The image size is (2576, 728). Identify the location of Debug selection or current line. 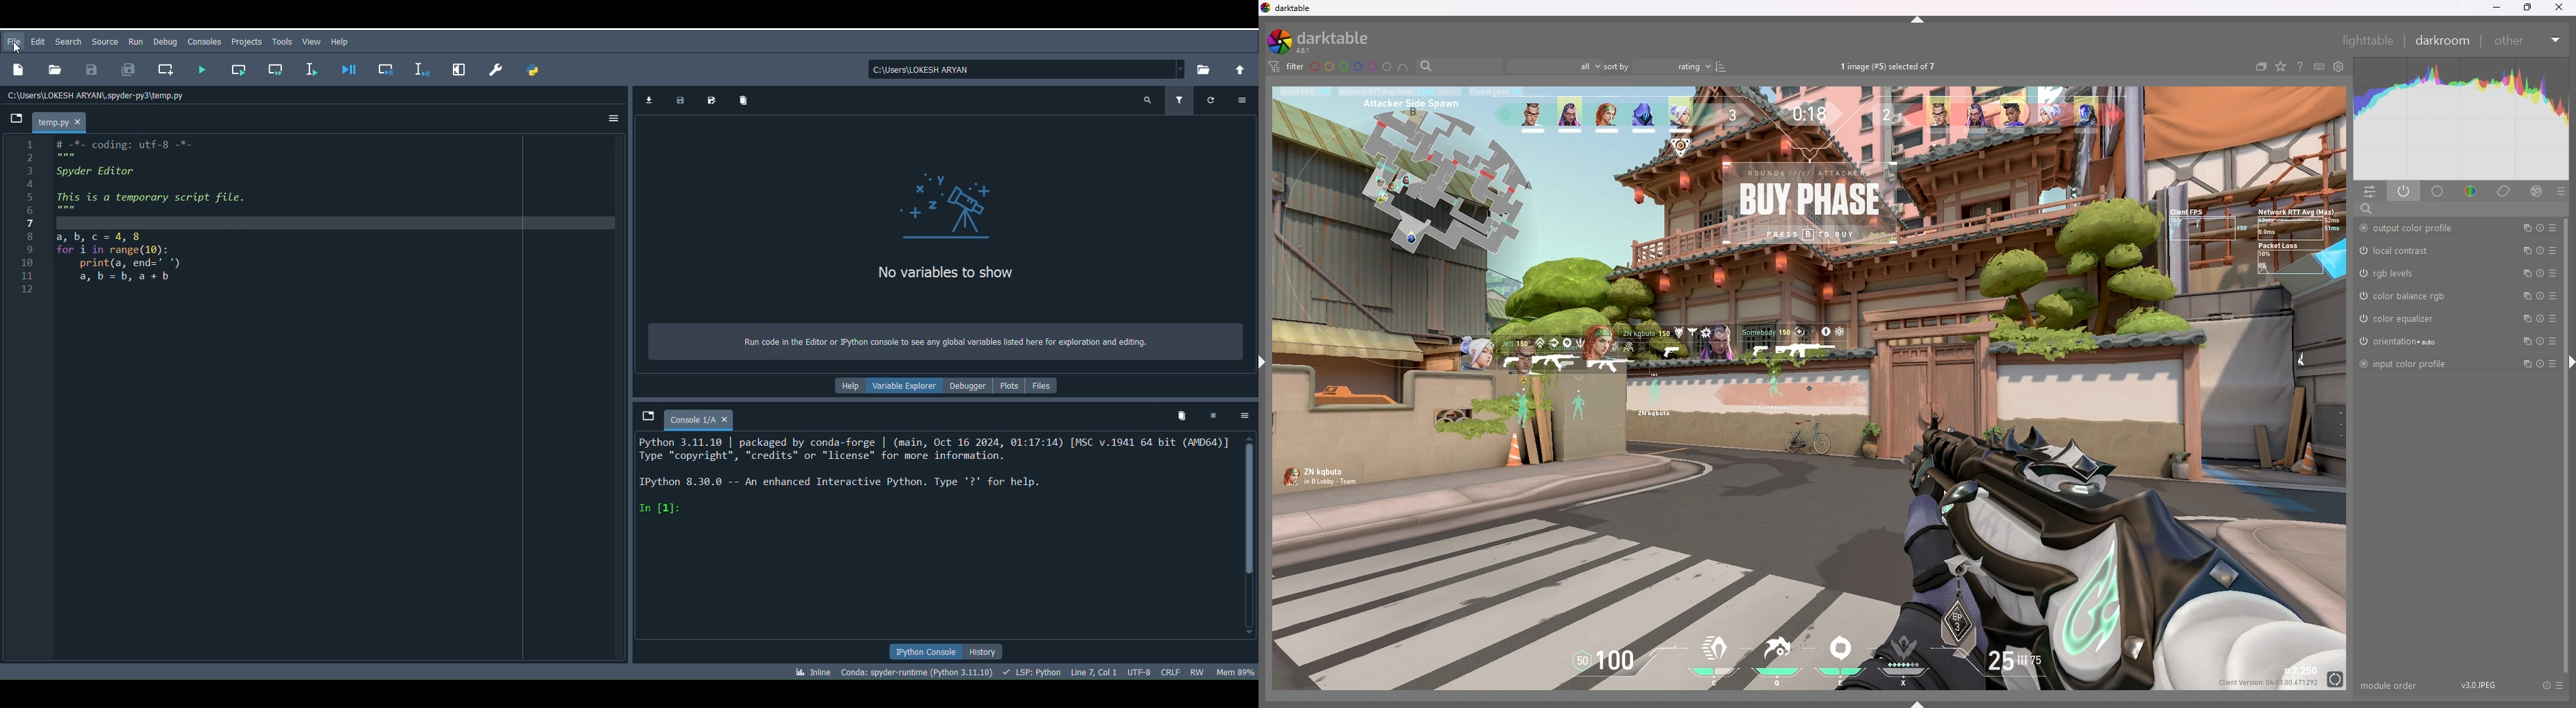
(420, 67).